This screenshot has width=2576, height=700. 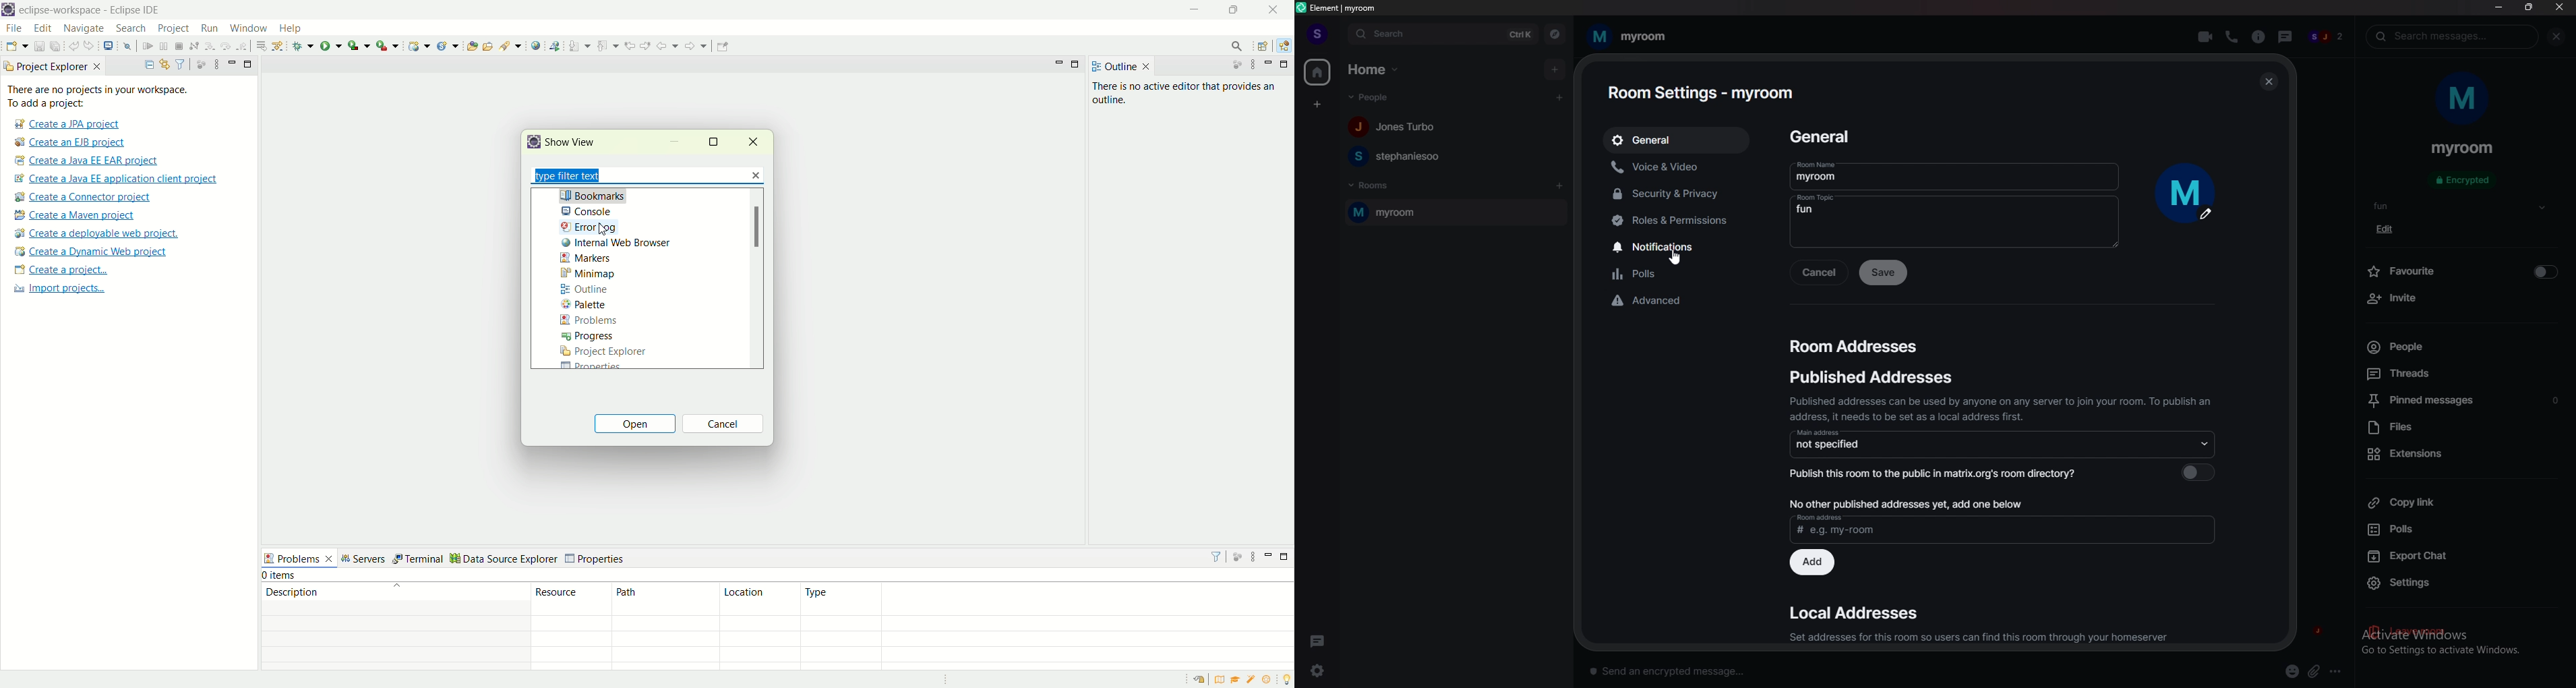 What do you see at coordinates (503, 556) in the screenshot?
I see `data source explorer` at bounding box center [503, 556].